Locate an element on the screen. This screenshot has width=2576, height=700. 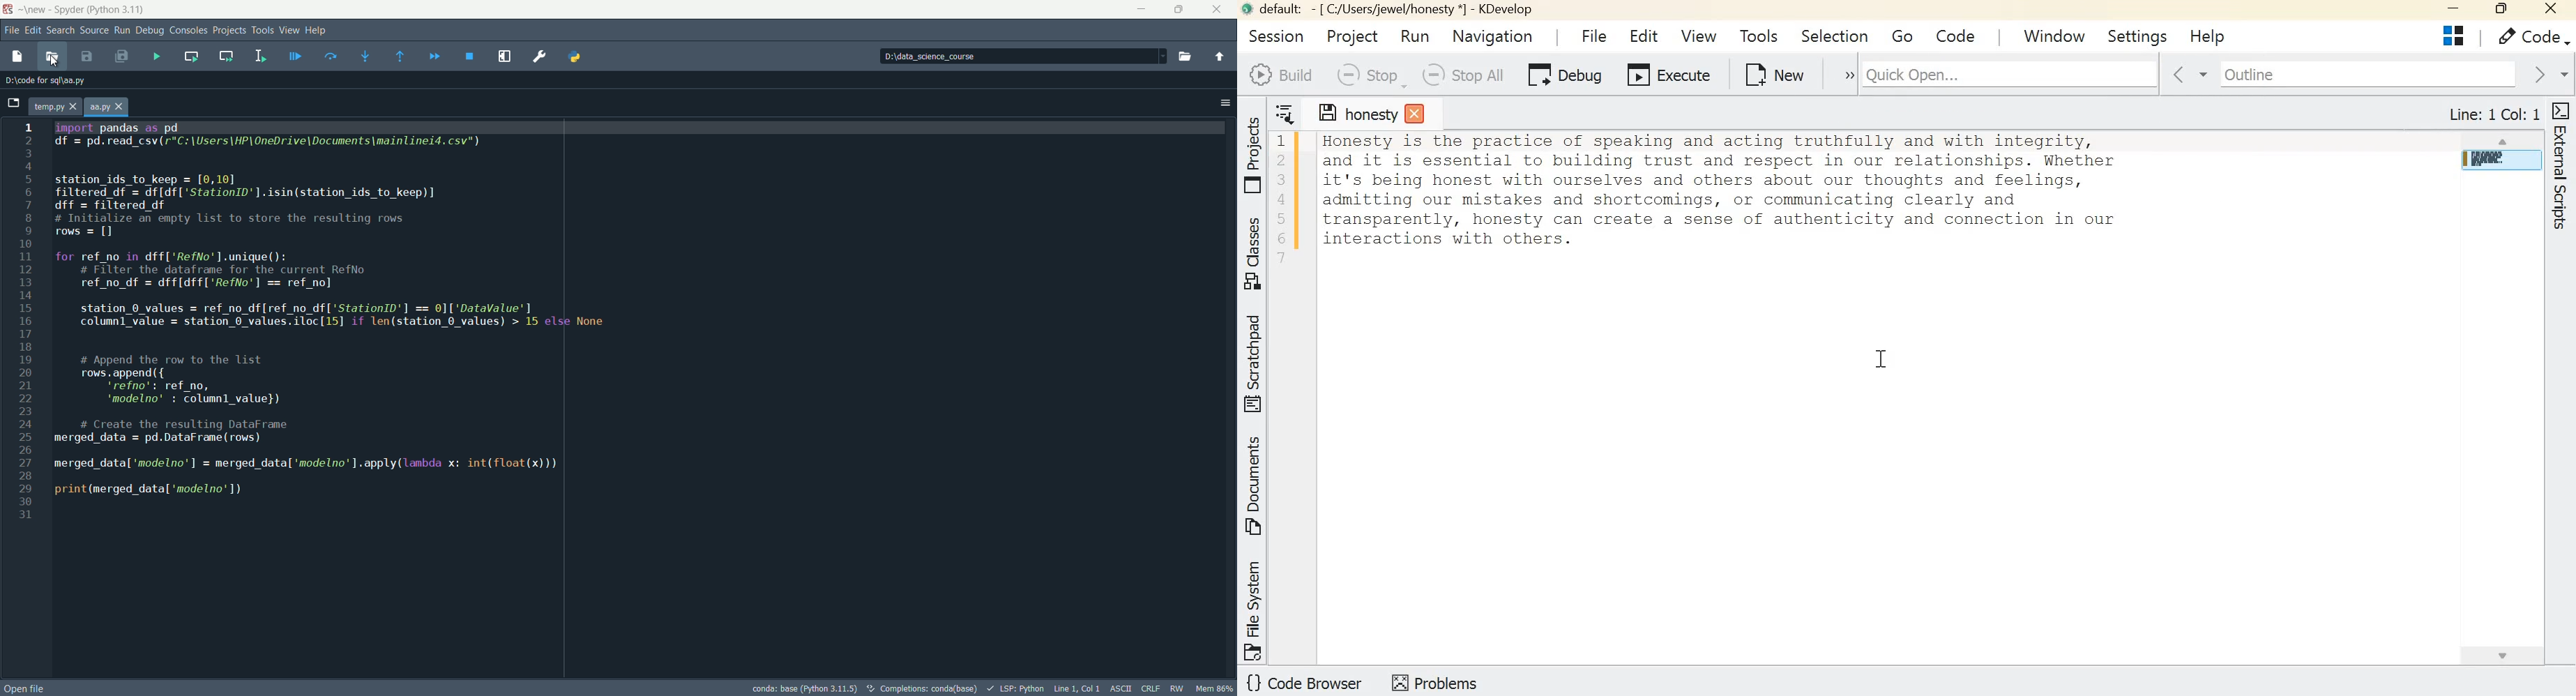
run selection or current line is located at coordinates (260, 56).